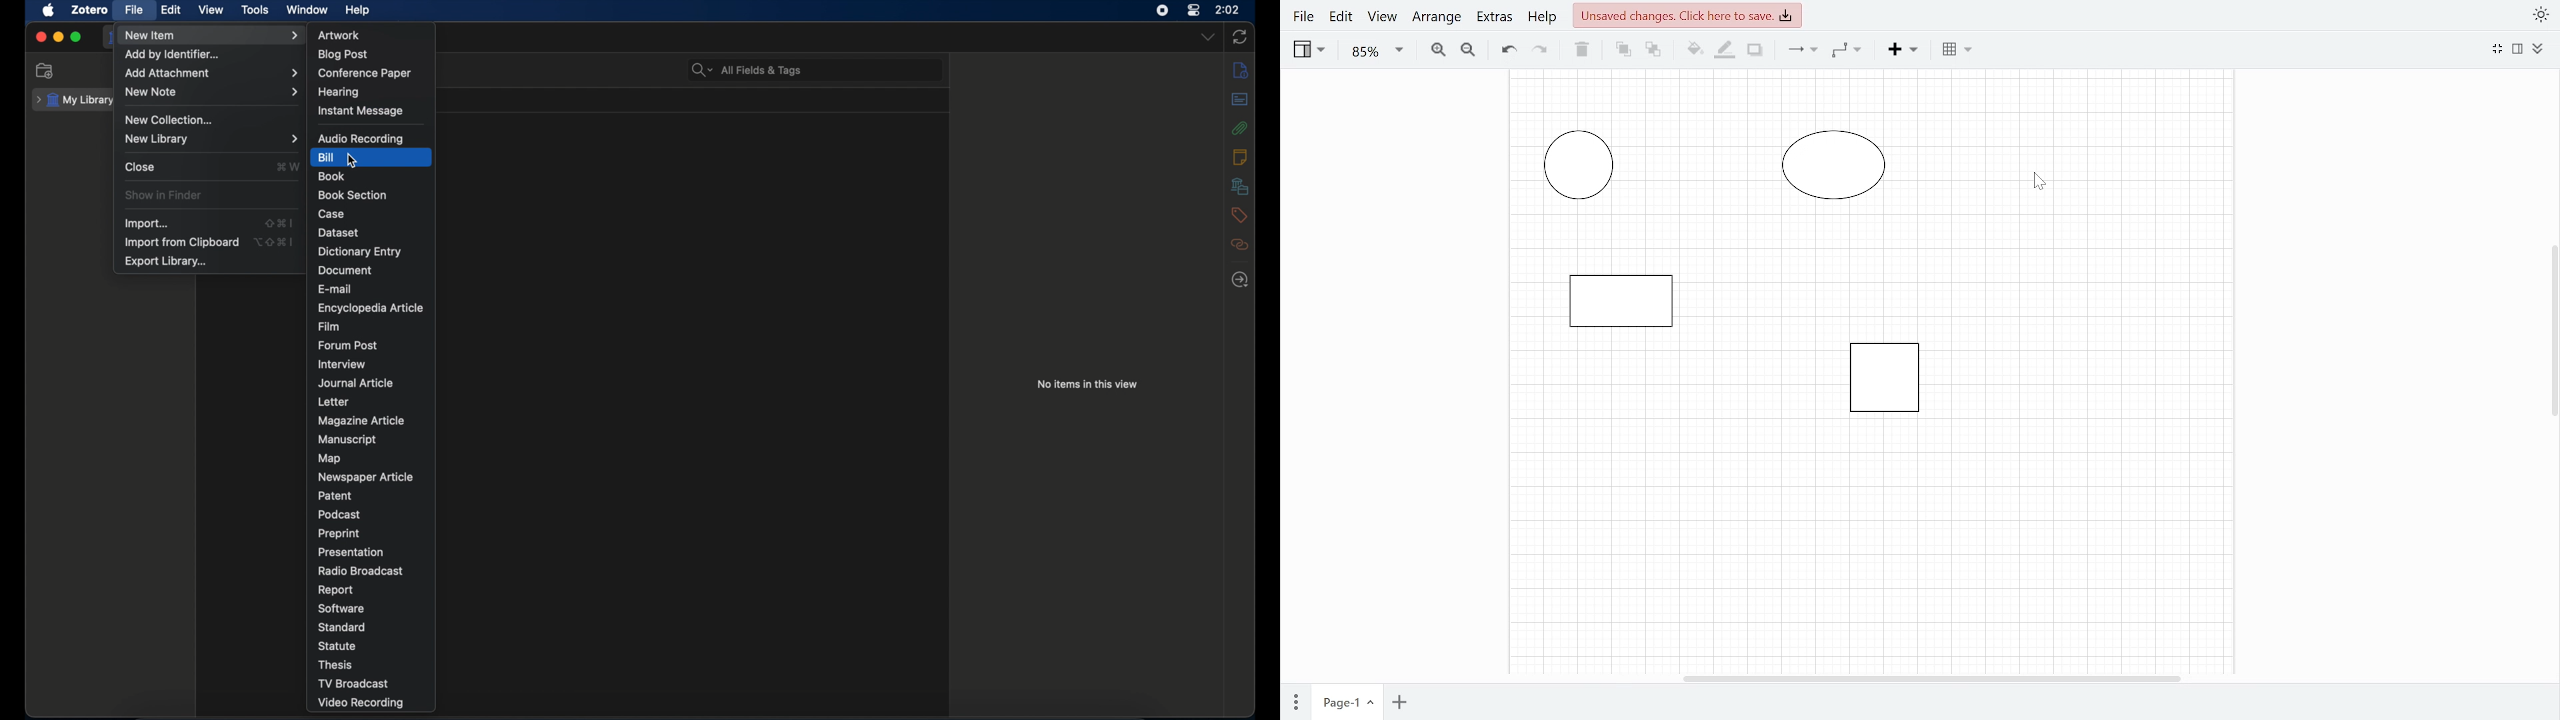 The image size is (2576, 728). Describe the element at coordinates (1834, 162) in the screenshot. I see `Circle` at that location.